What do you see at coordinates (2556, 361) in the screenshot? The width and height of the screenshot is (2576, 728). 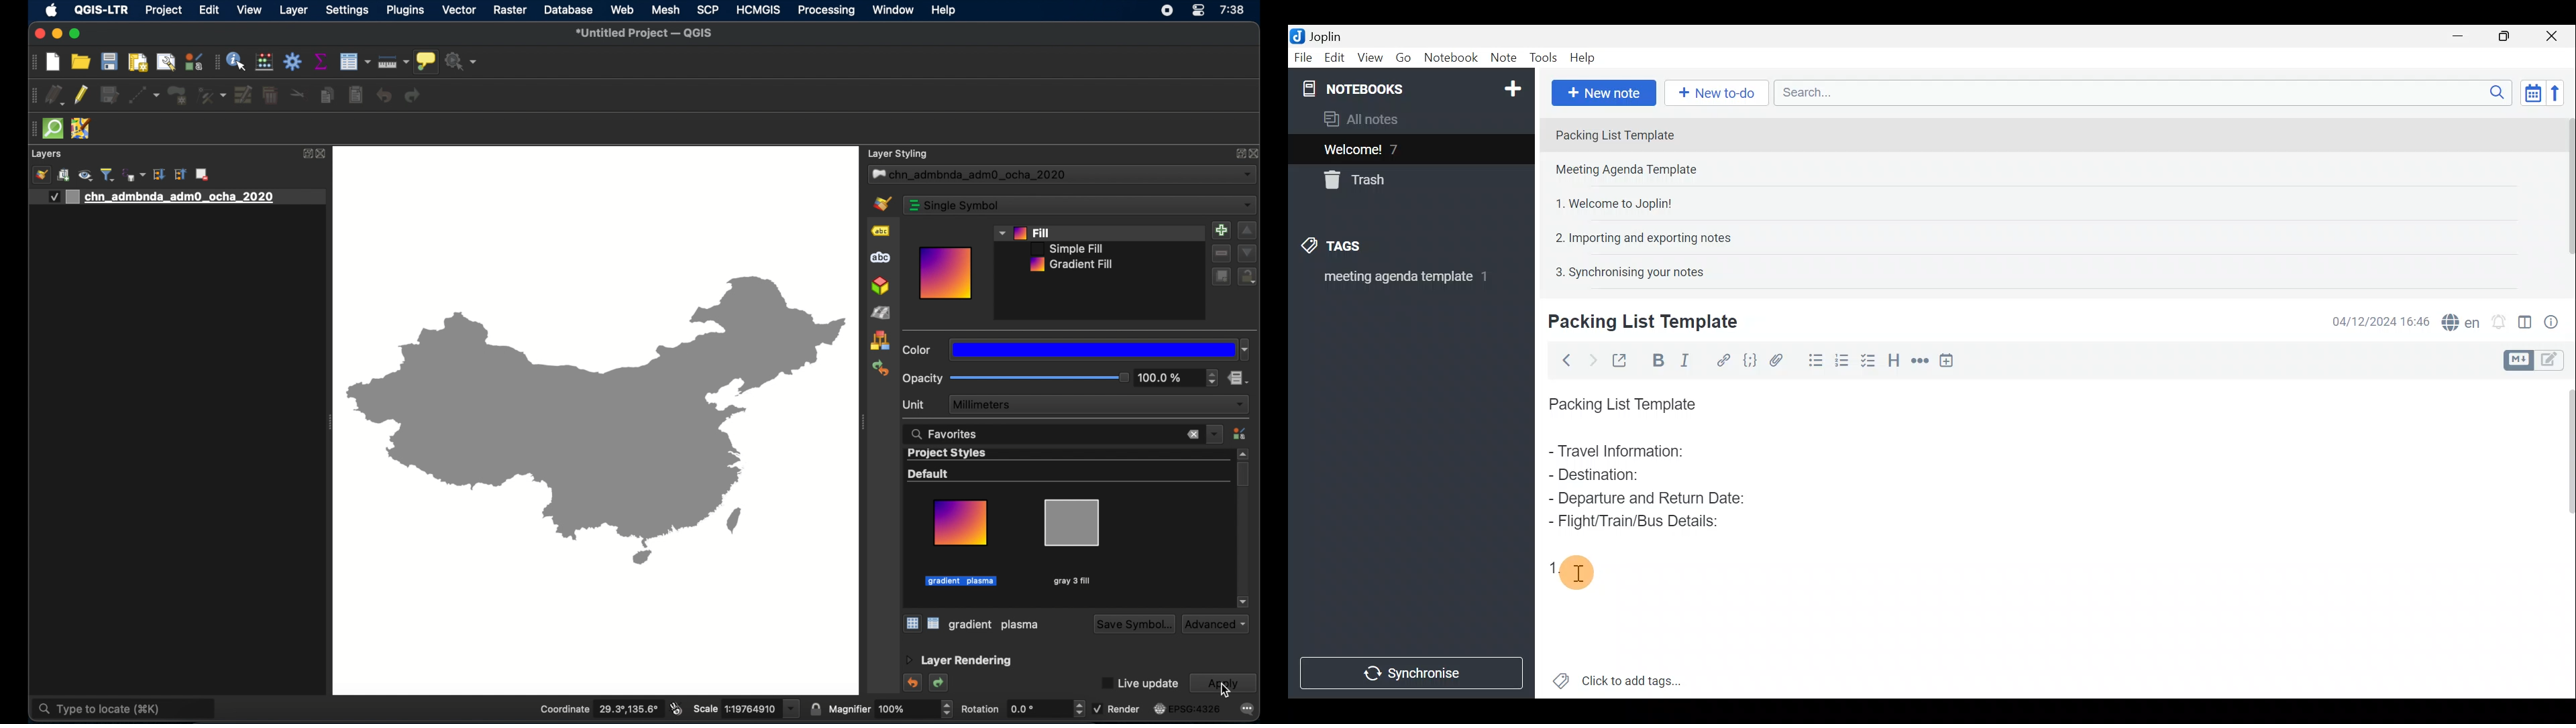 I see `Toggle editors` at bounding box center [2556, 361].